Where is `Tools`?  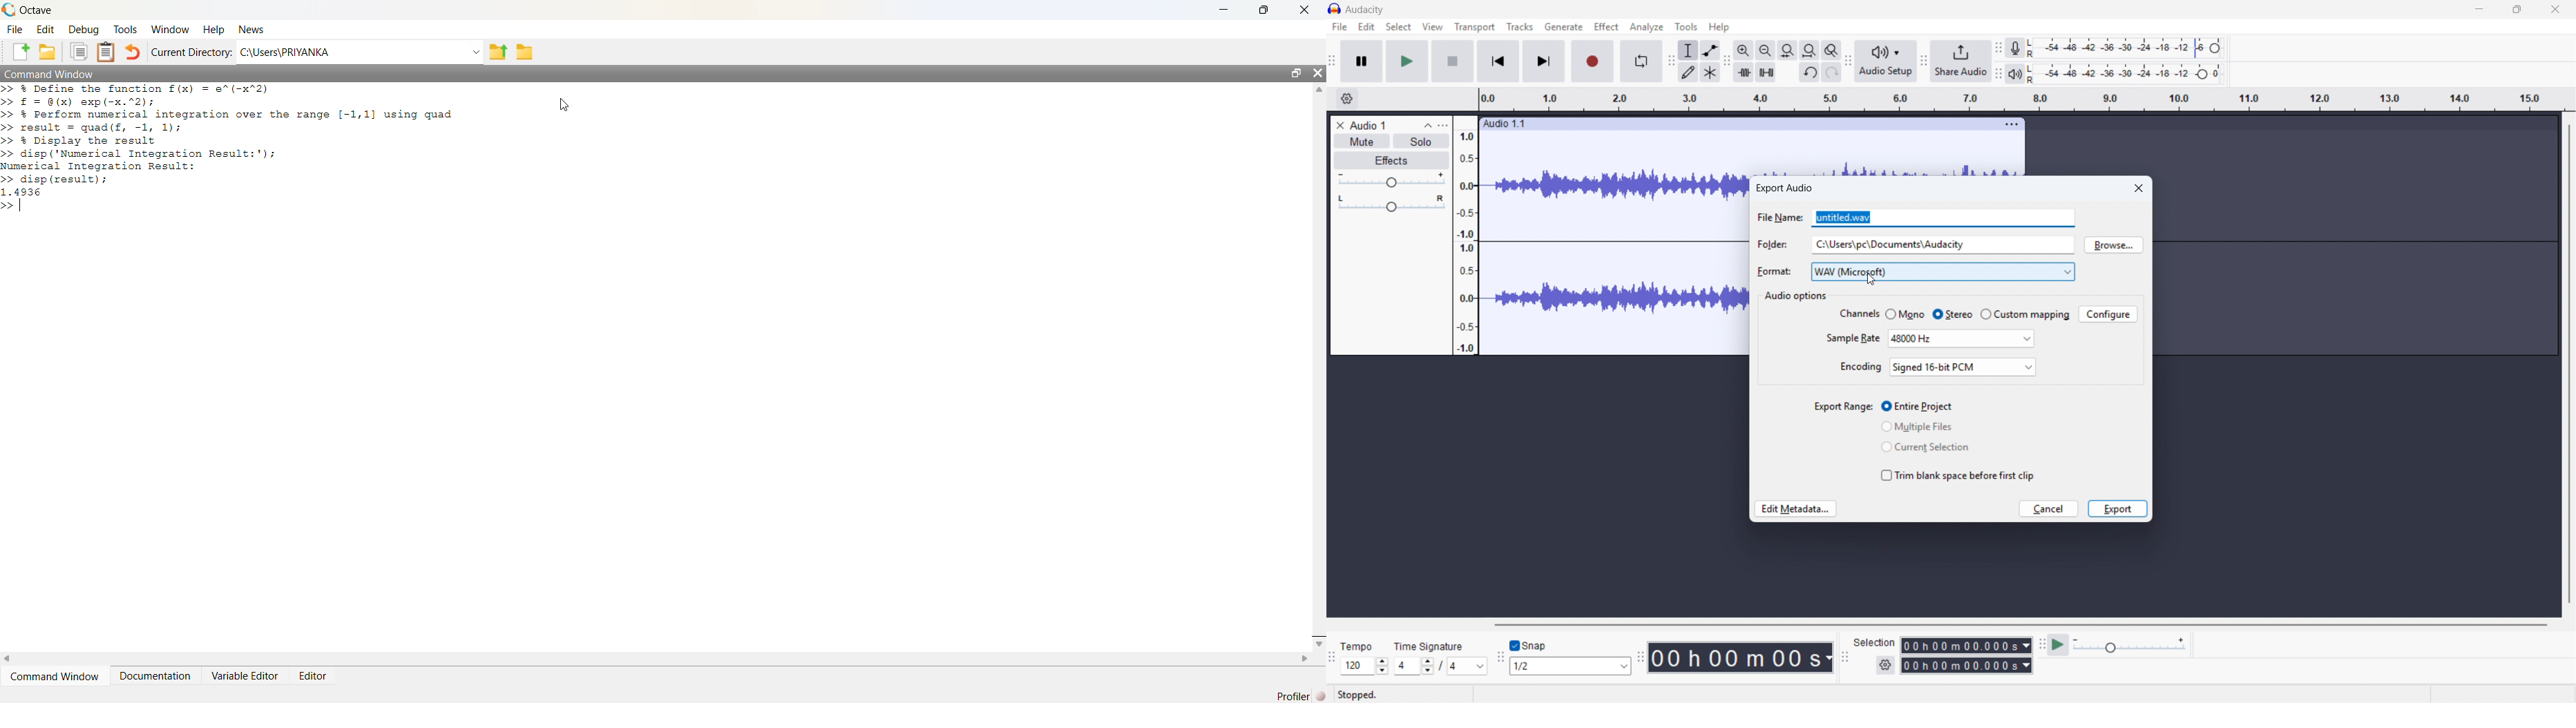 Tools is located at coordinates (1687, 26).